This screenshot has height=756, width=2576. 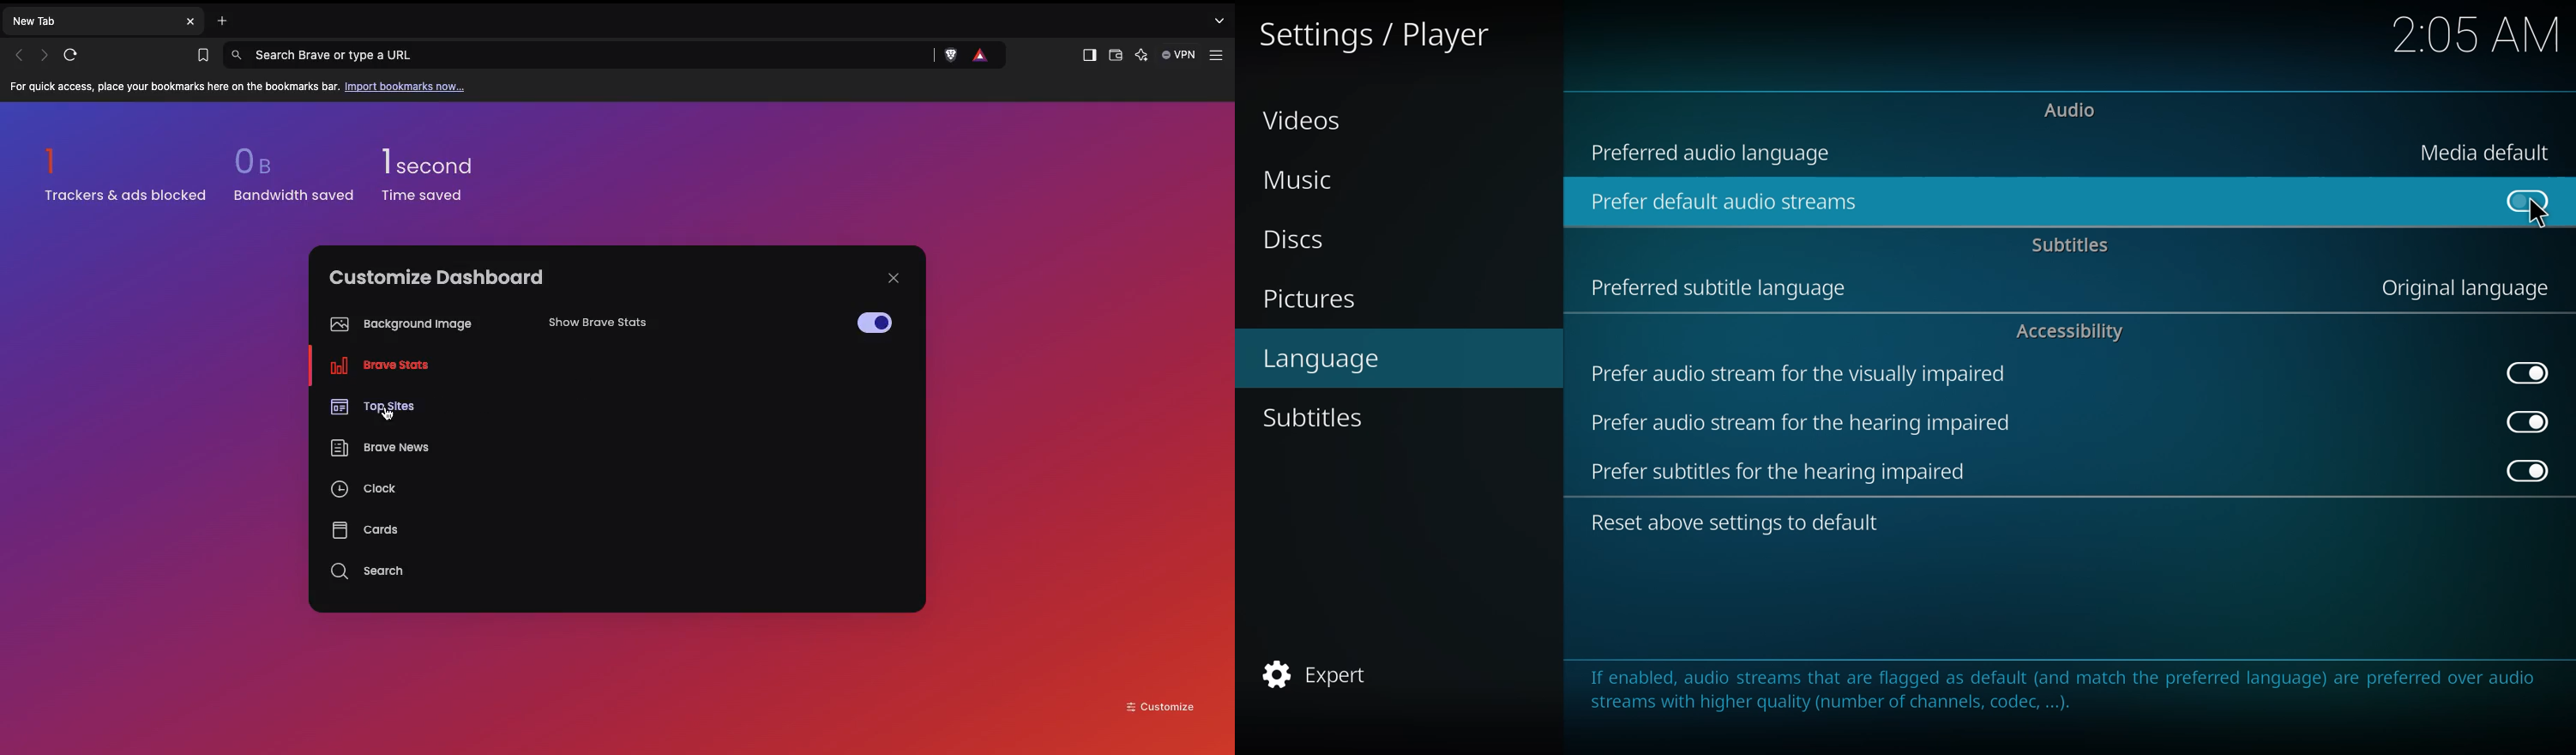 What do you see at coordinates (1308, 119) in the screenshot?
I see `videos` at bounding box center [1308, 119].